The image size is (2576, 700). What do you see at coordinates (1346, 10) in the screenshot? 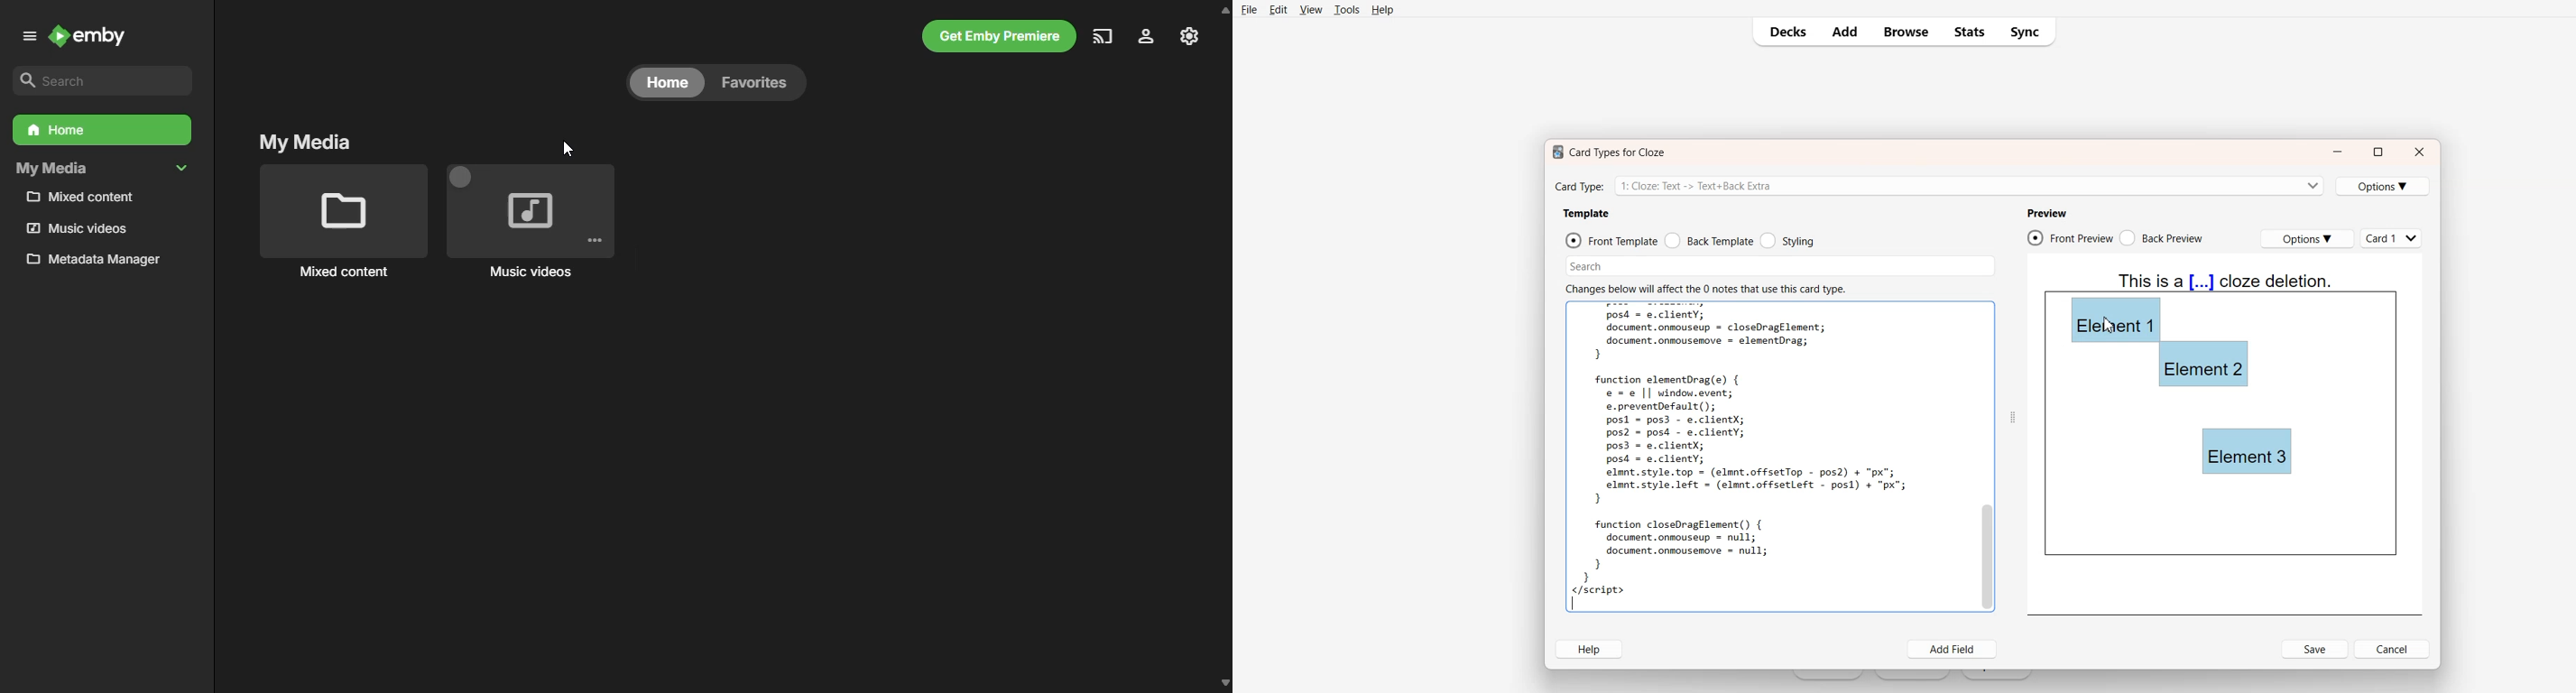
I see `Tools` at bounding box center [1346, 10].